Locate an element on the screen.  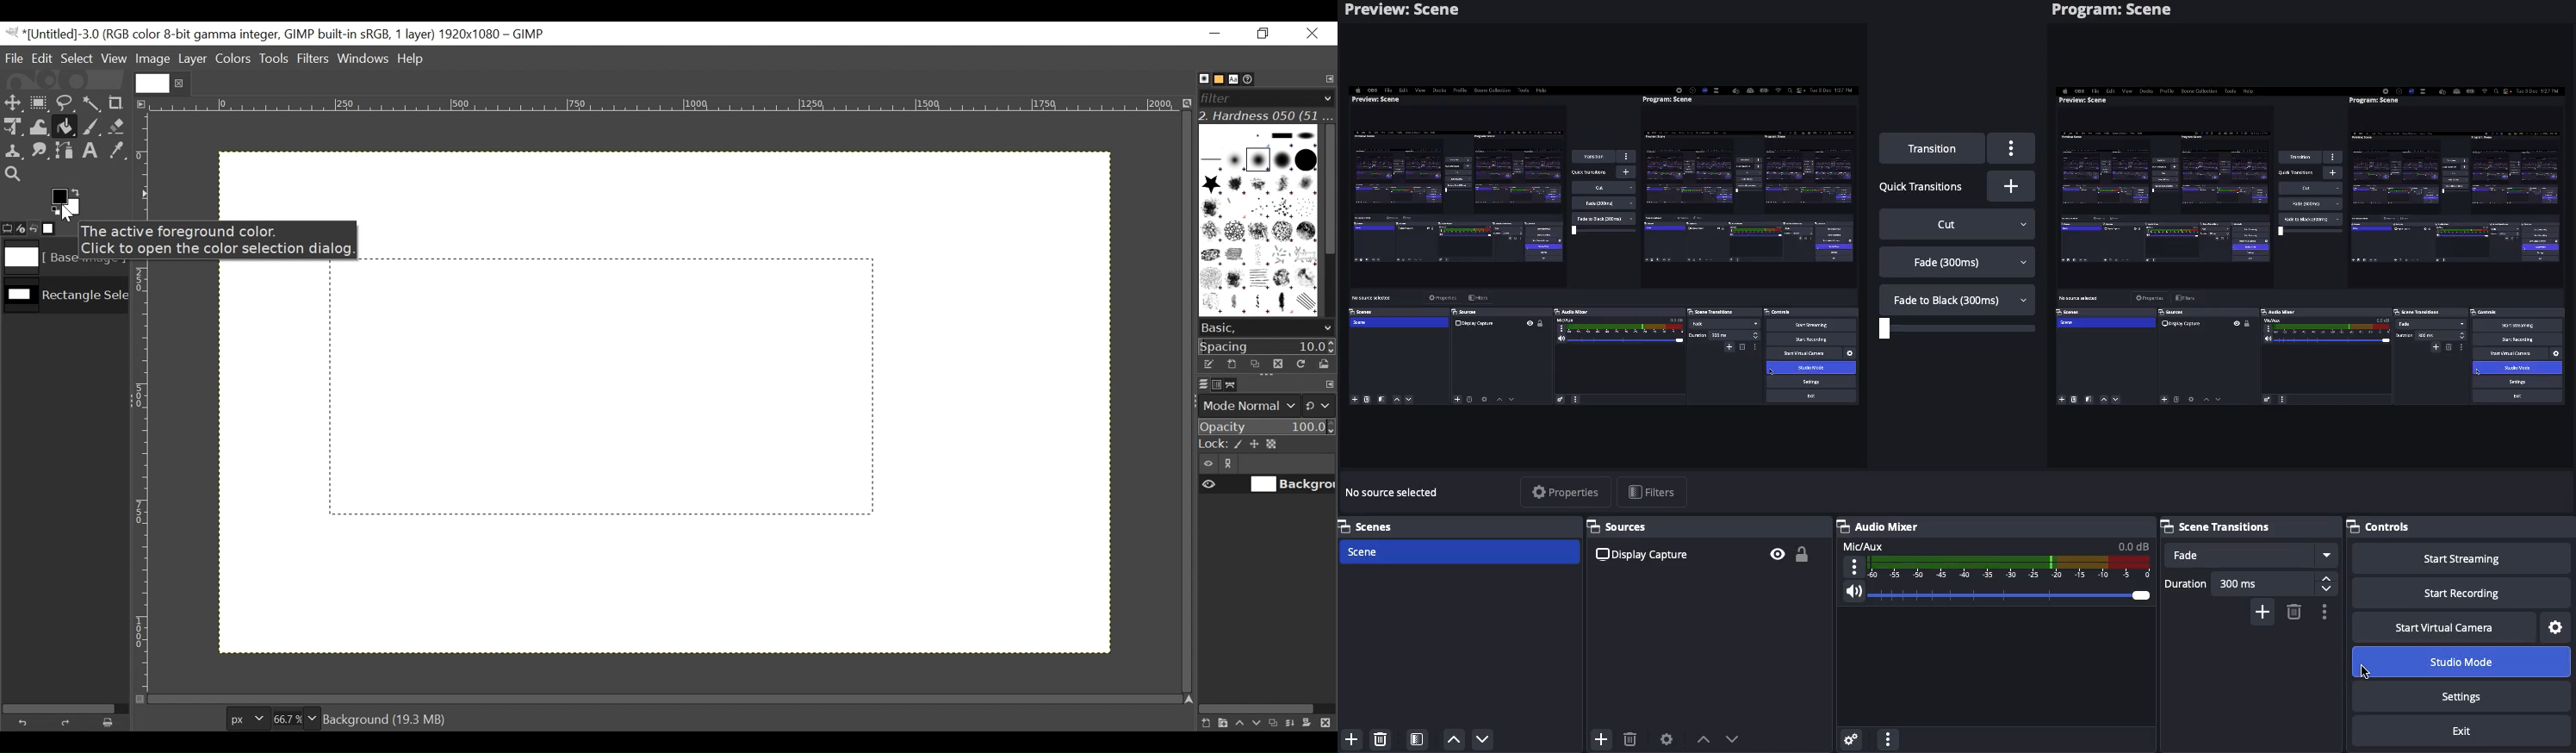
Warp Transform is located at coordinates (38, 128).